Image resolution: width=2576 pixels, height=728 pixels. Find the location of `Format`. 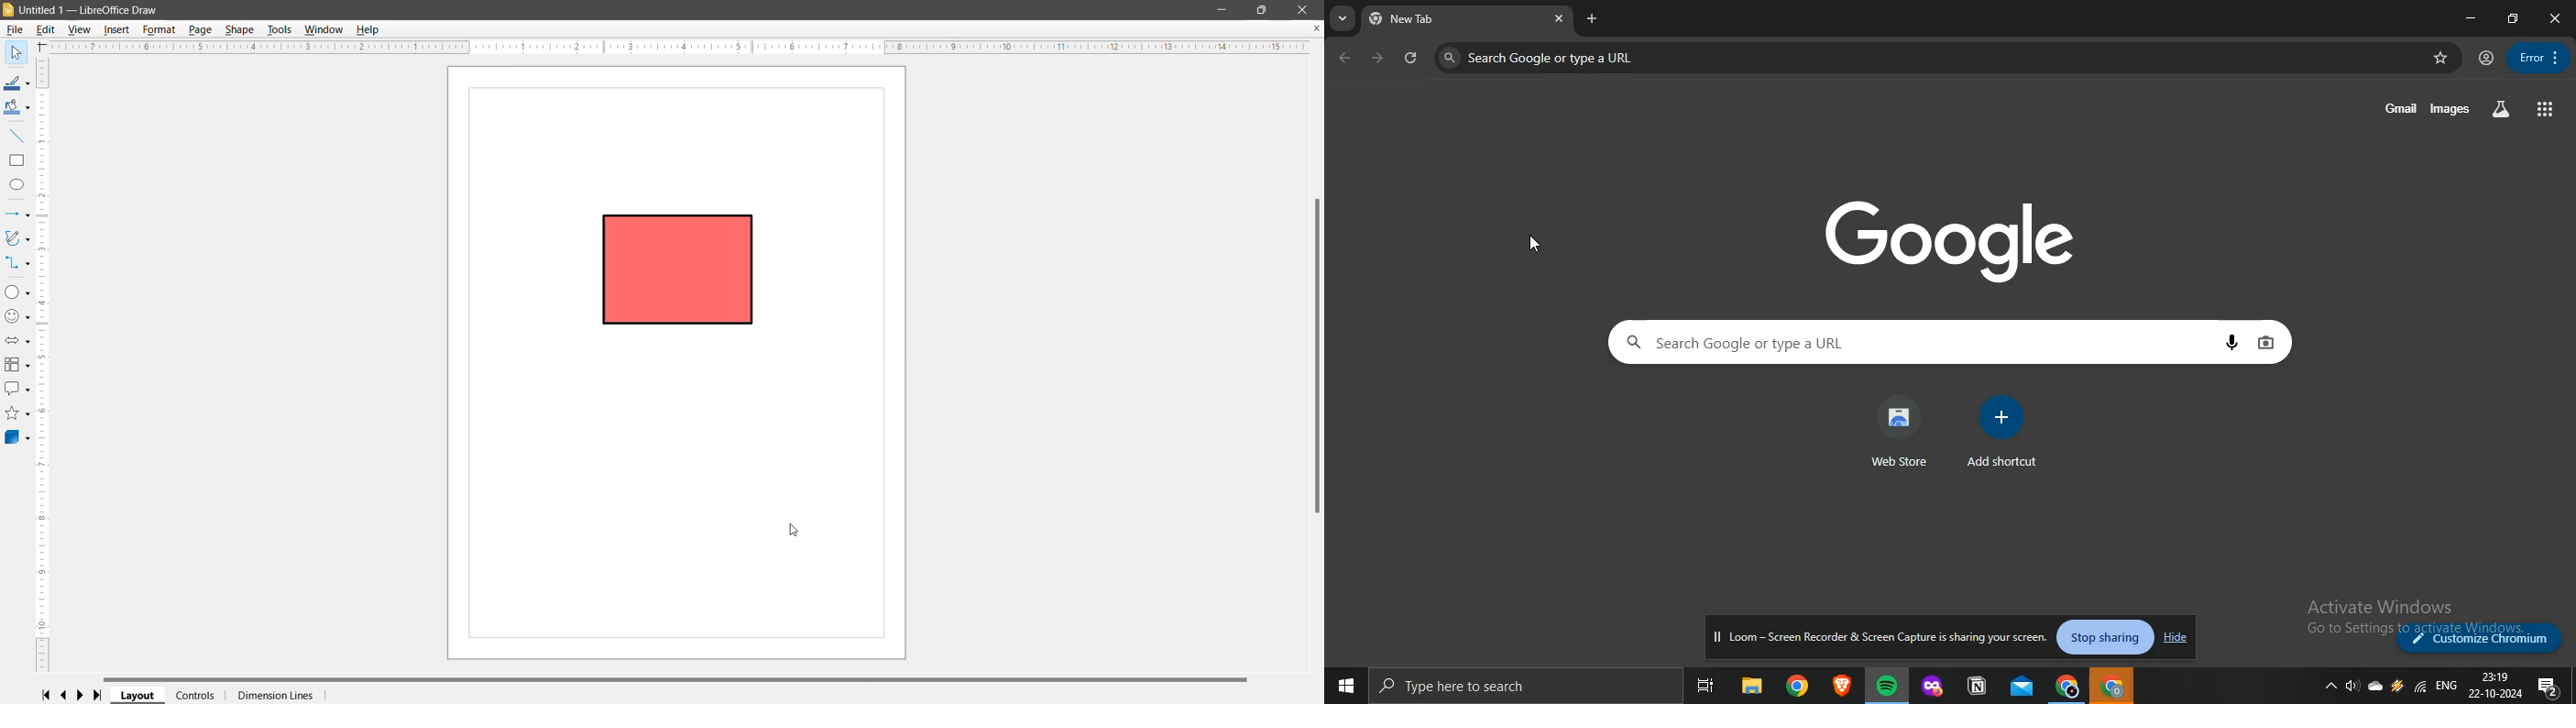

Format is located at coordinates (159, 30).